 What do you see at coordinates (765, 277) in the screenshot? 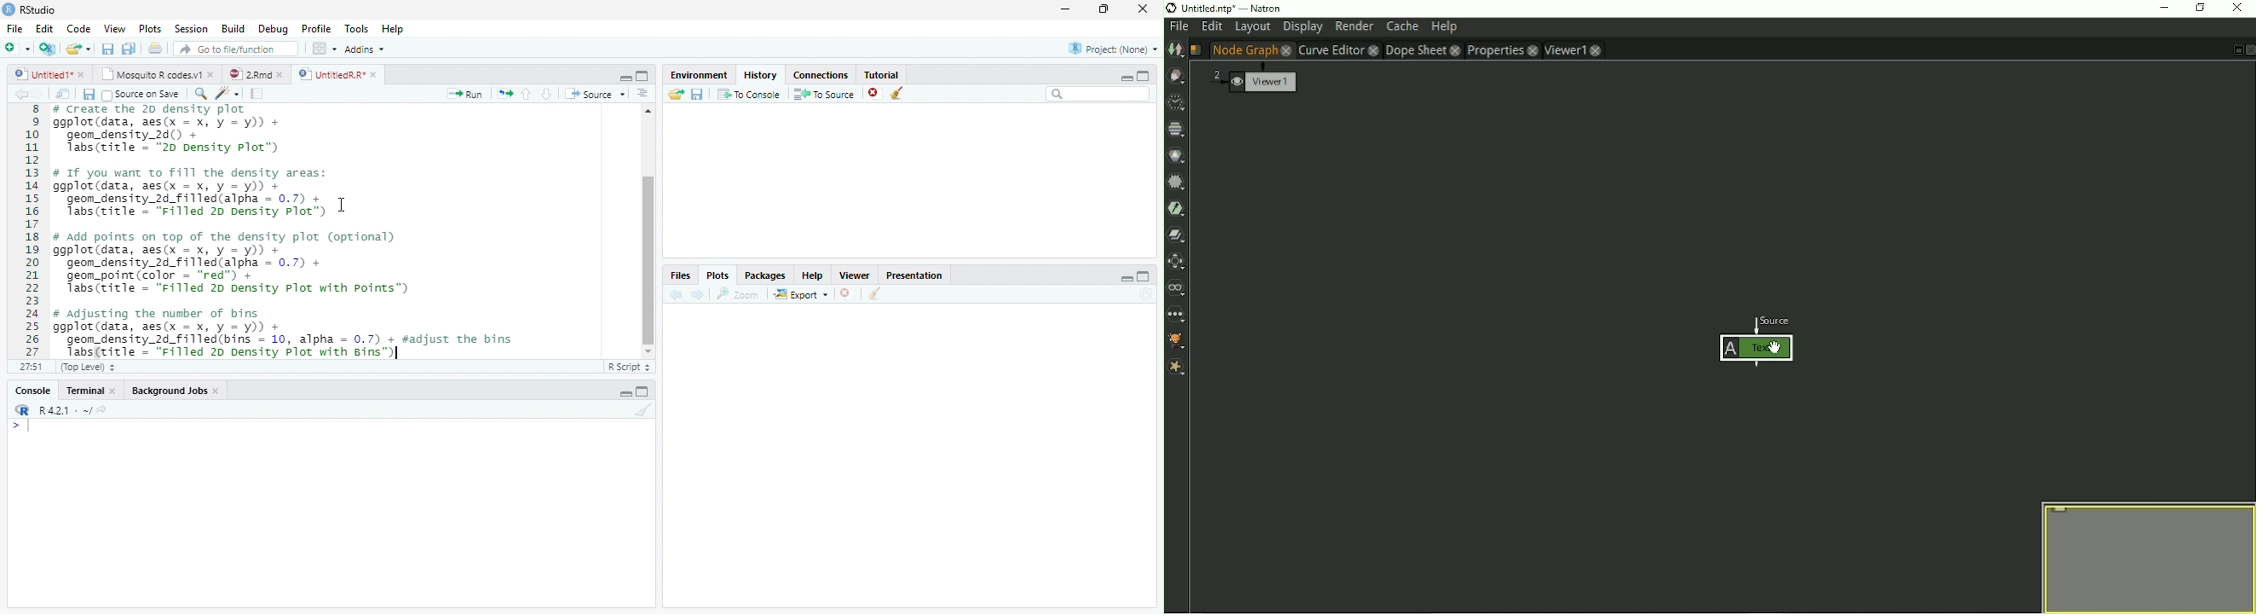
I see `Packages` at bounding box center [765, 277].